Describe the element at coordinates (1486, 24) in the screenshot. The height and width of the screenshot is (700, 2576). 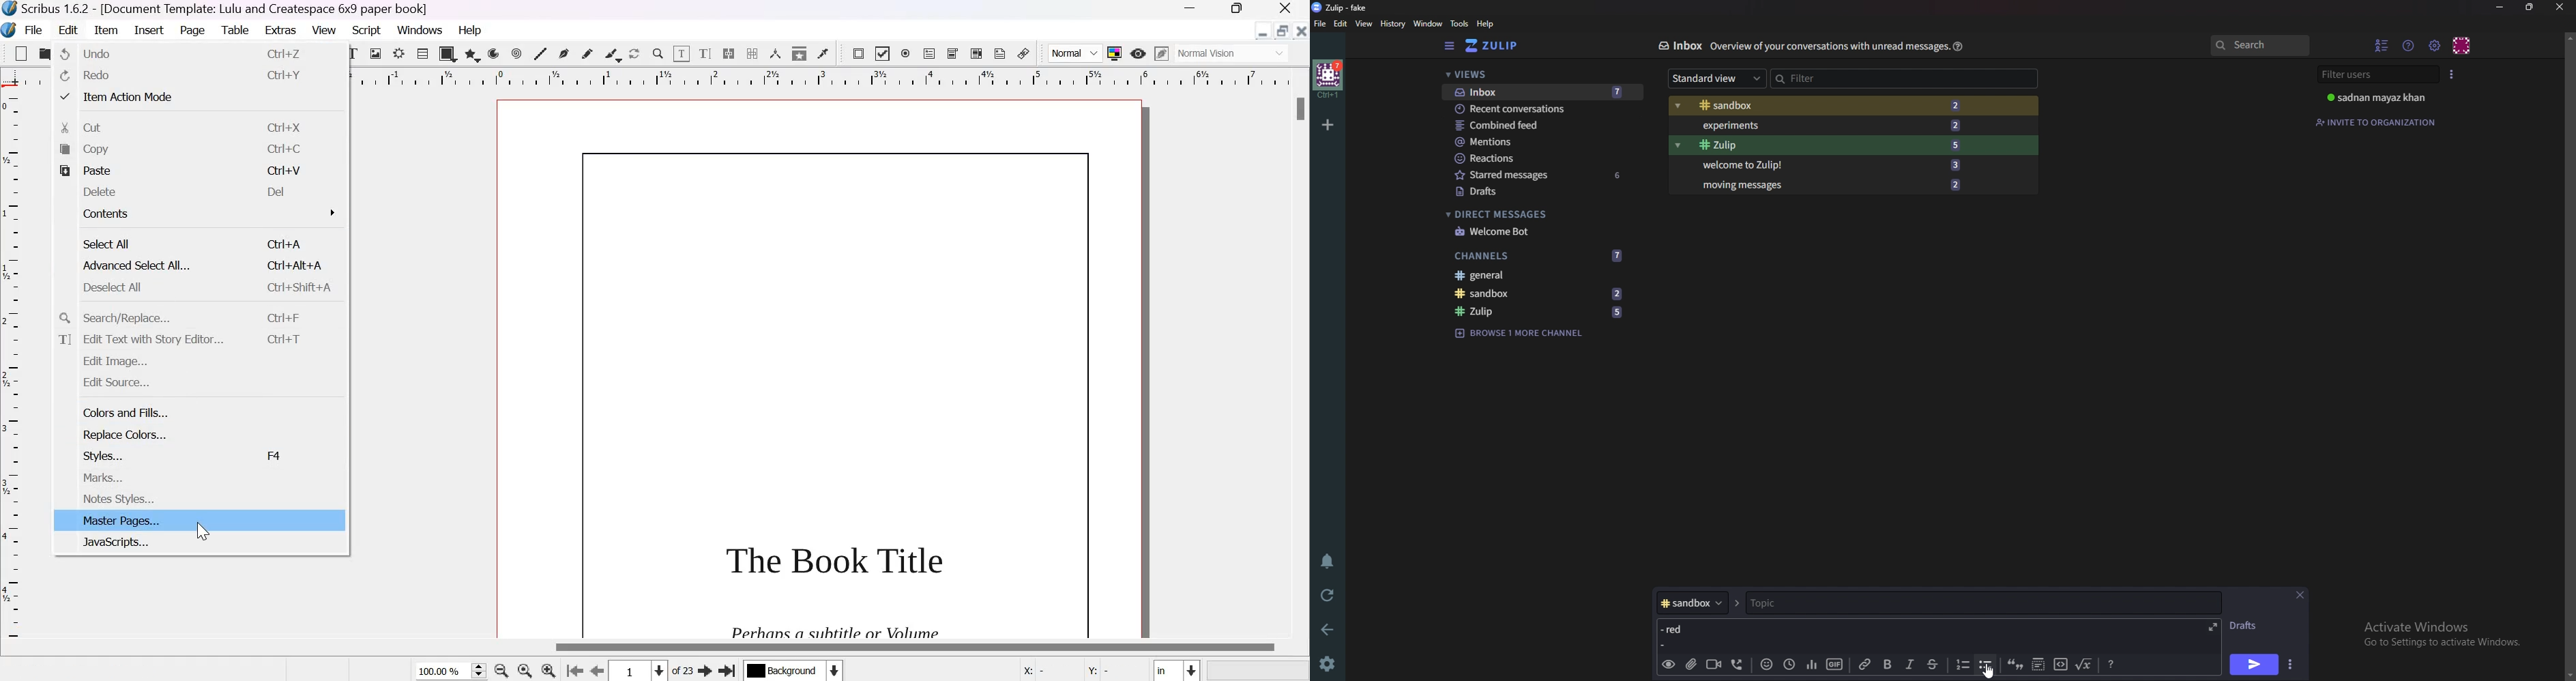
I see `help` at that location.